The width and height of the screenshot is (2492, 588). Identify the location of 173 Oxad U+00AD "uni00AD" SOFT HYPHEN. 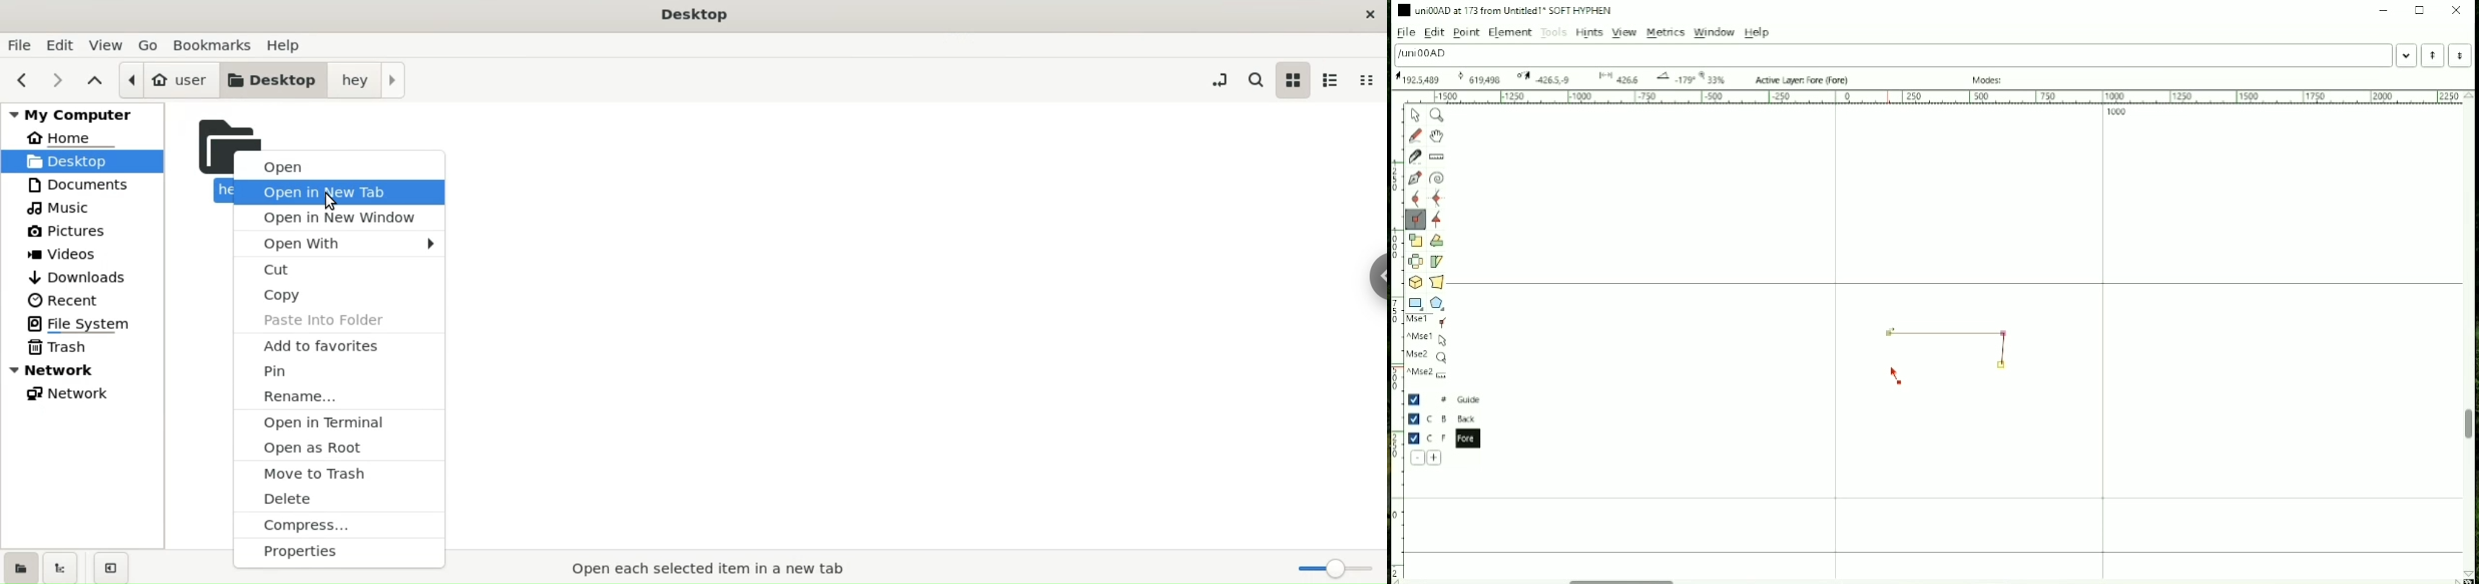
(1675, 79).